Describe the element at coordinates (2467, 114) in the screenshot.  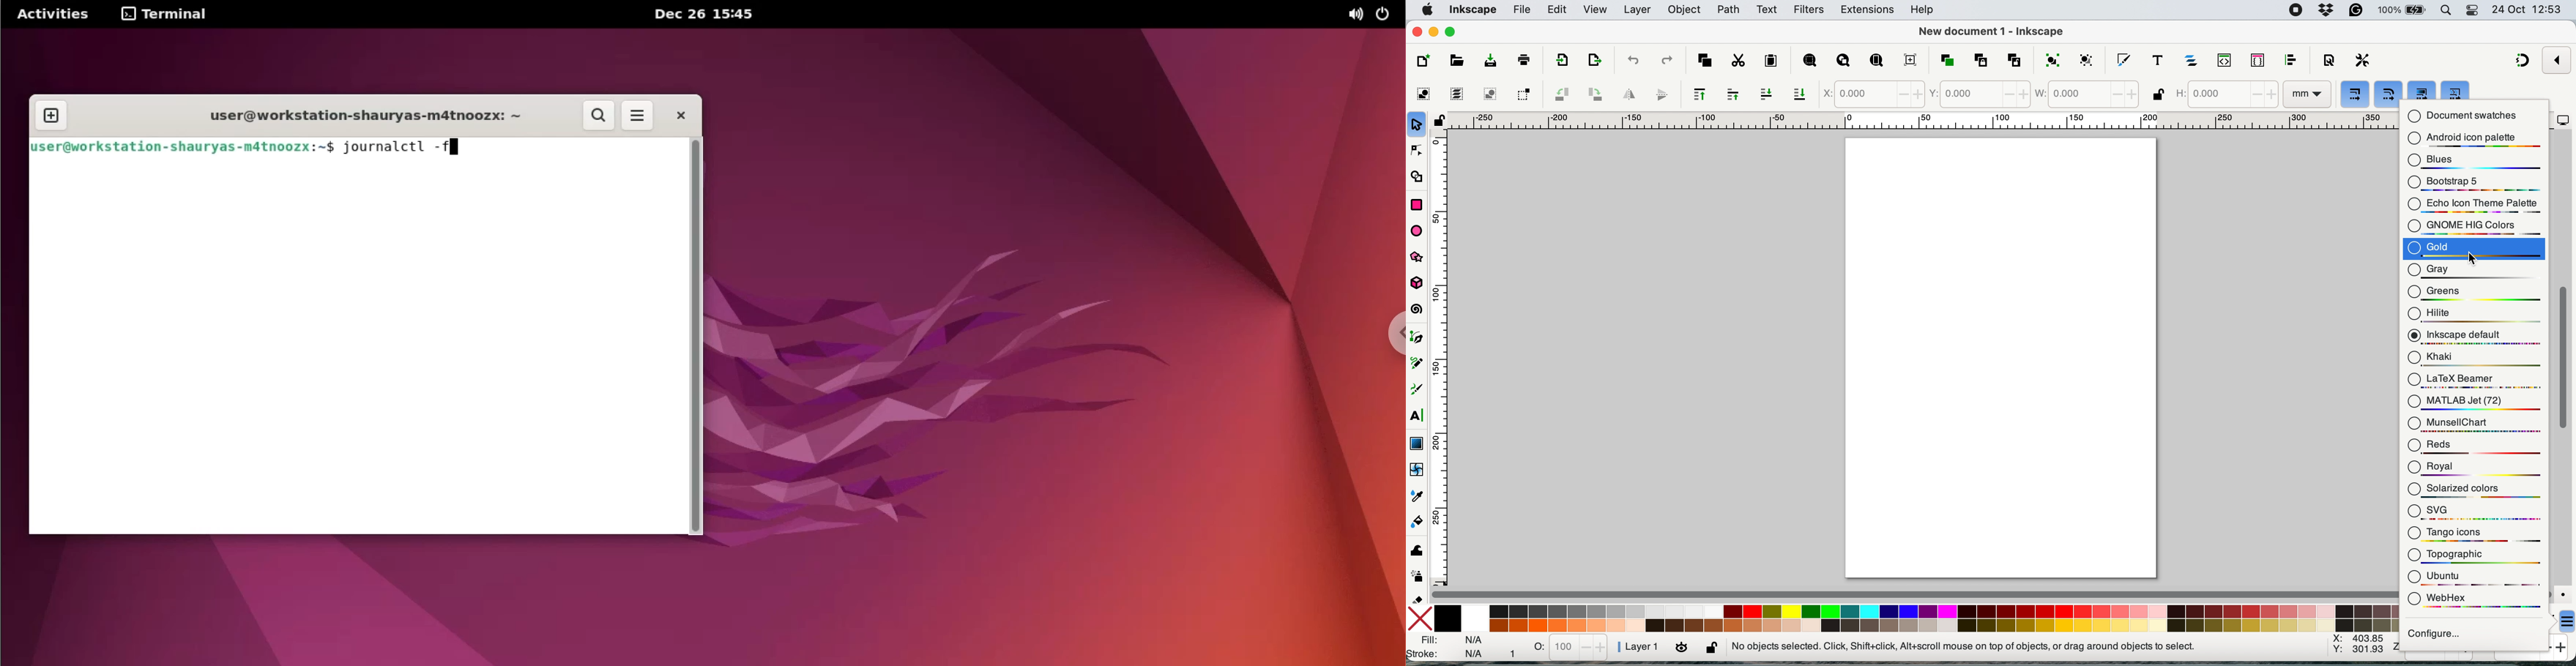
I see `document swatches` at that location.